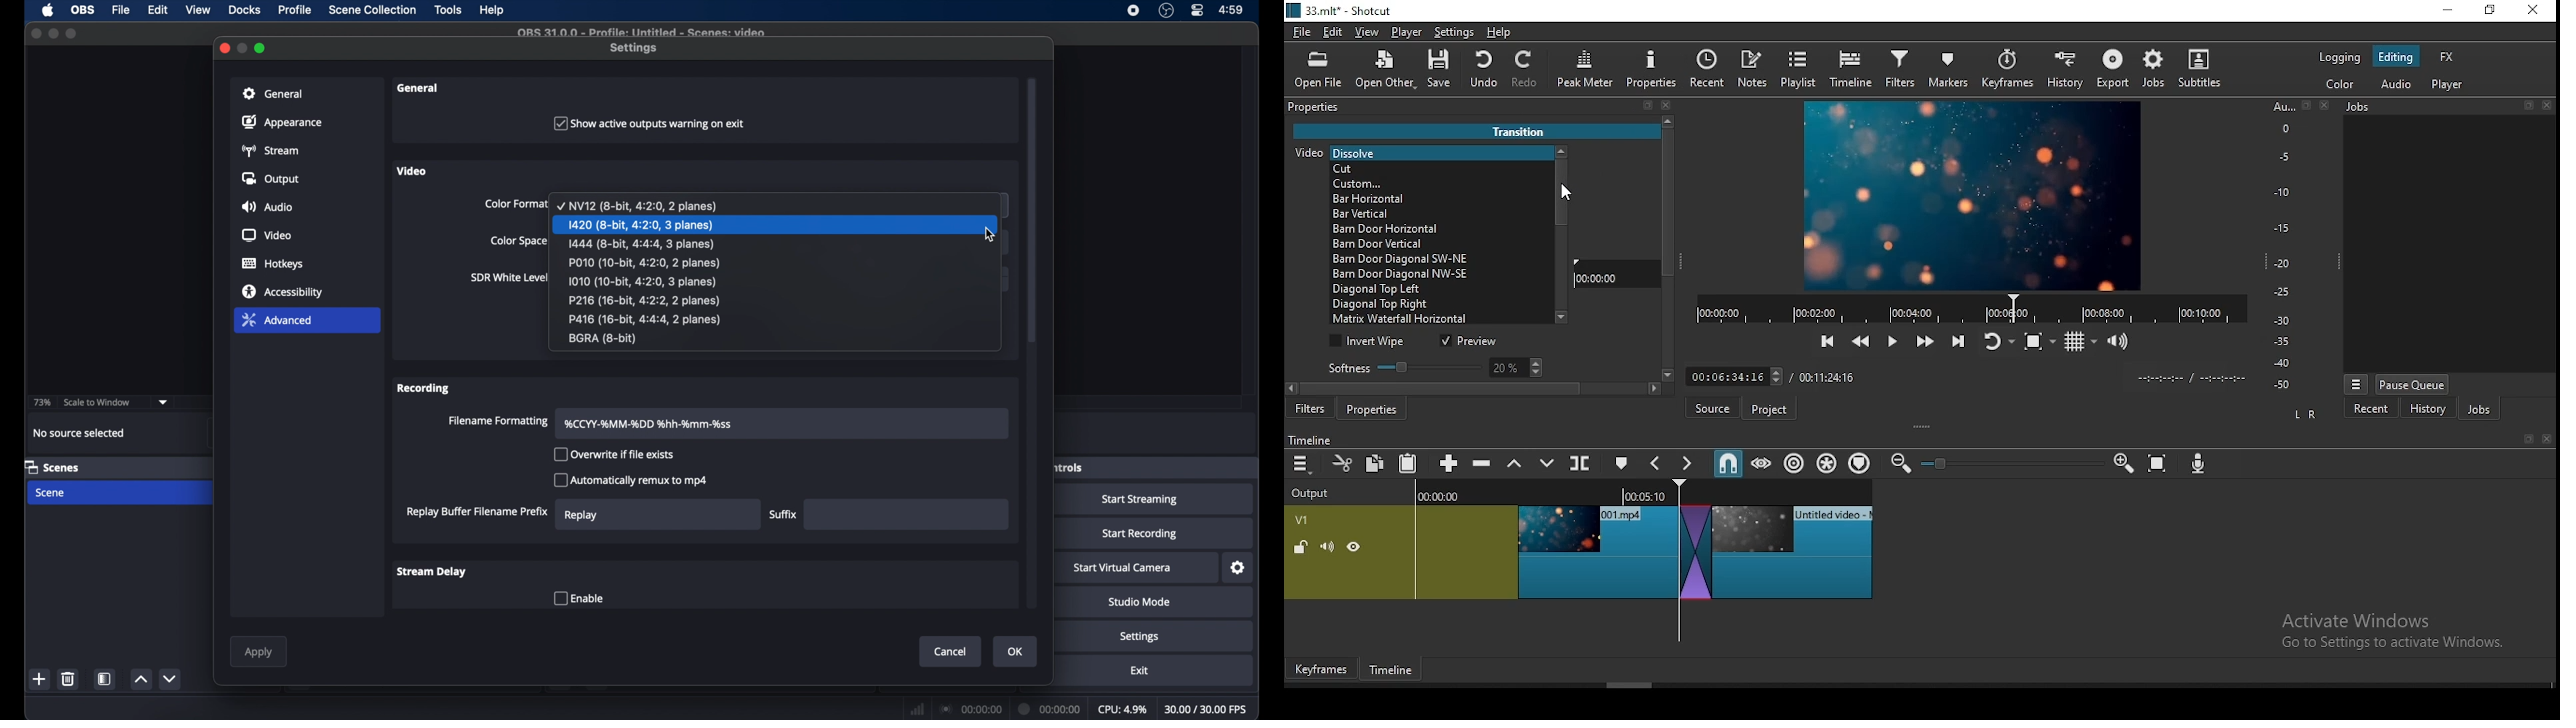 The width and height of the screenshot is (2576, 728). What do you see at coordinates (643, 243) in the screenshot?
I see `I444 (8-bit, 4:4:4, 3 planes)` at bounding box center [643, 243].